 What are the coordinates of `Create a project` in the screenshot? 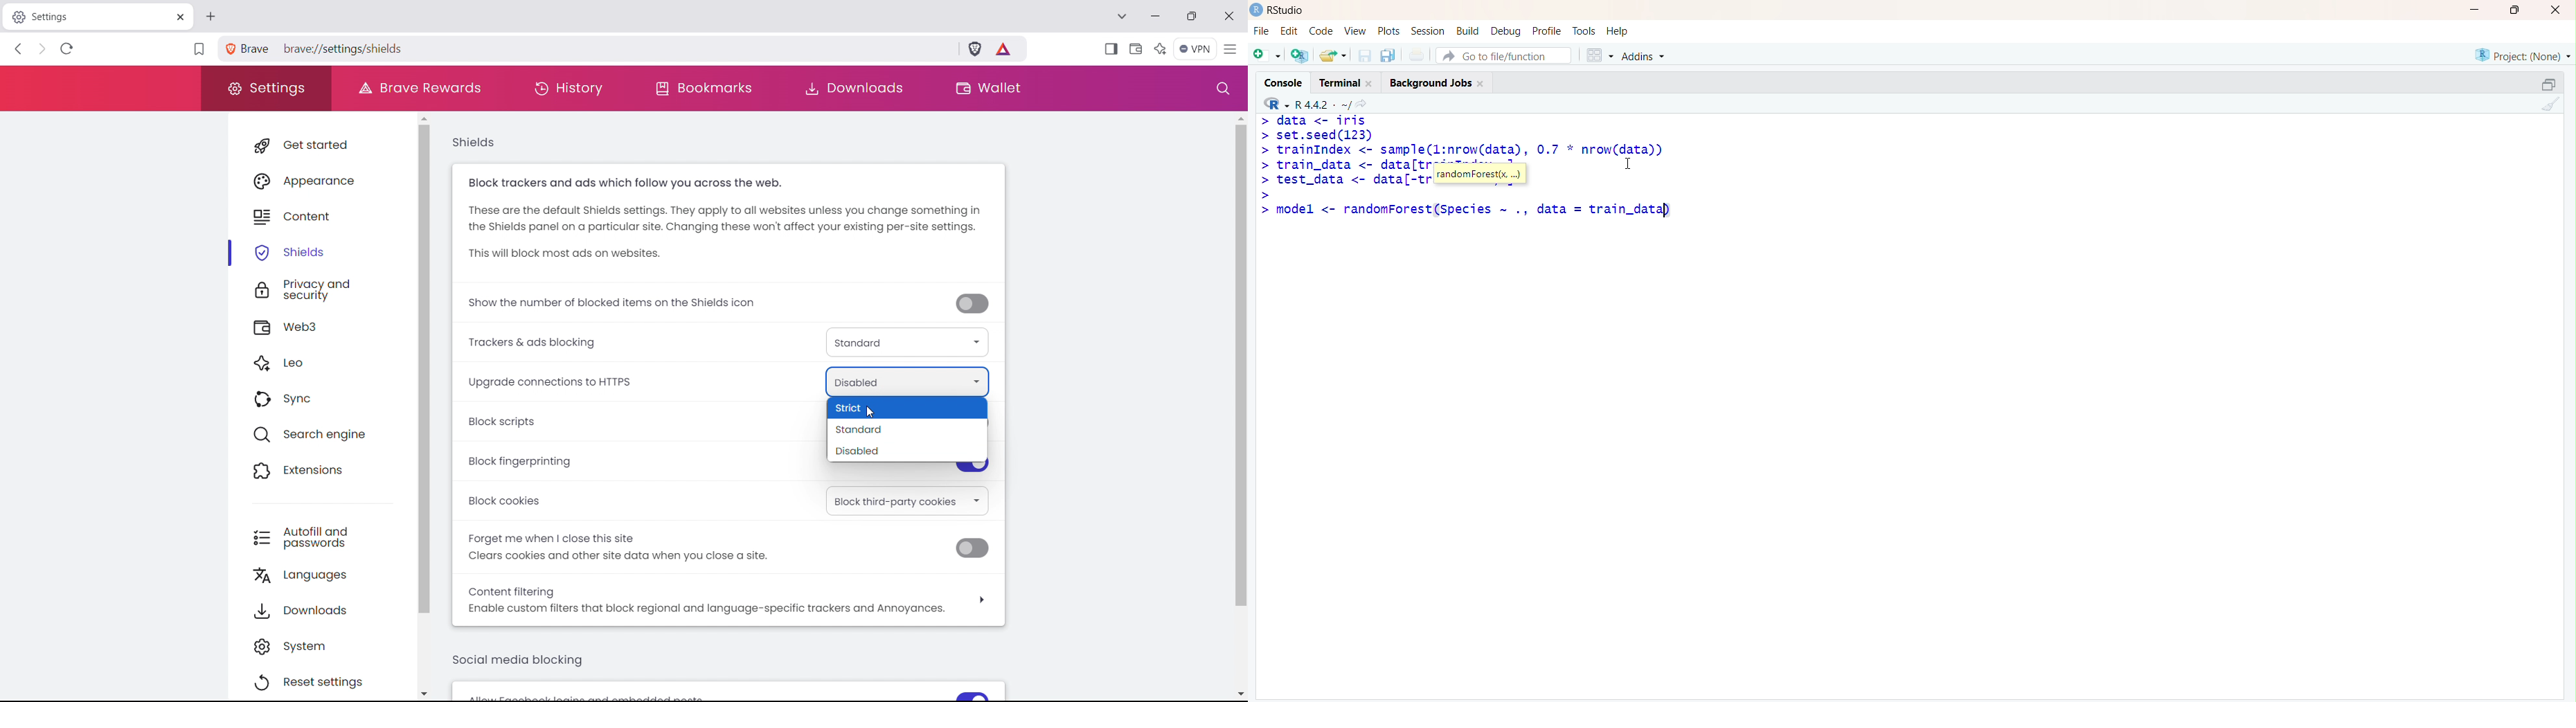 It's located at (1300, 53).